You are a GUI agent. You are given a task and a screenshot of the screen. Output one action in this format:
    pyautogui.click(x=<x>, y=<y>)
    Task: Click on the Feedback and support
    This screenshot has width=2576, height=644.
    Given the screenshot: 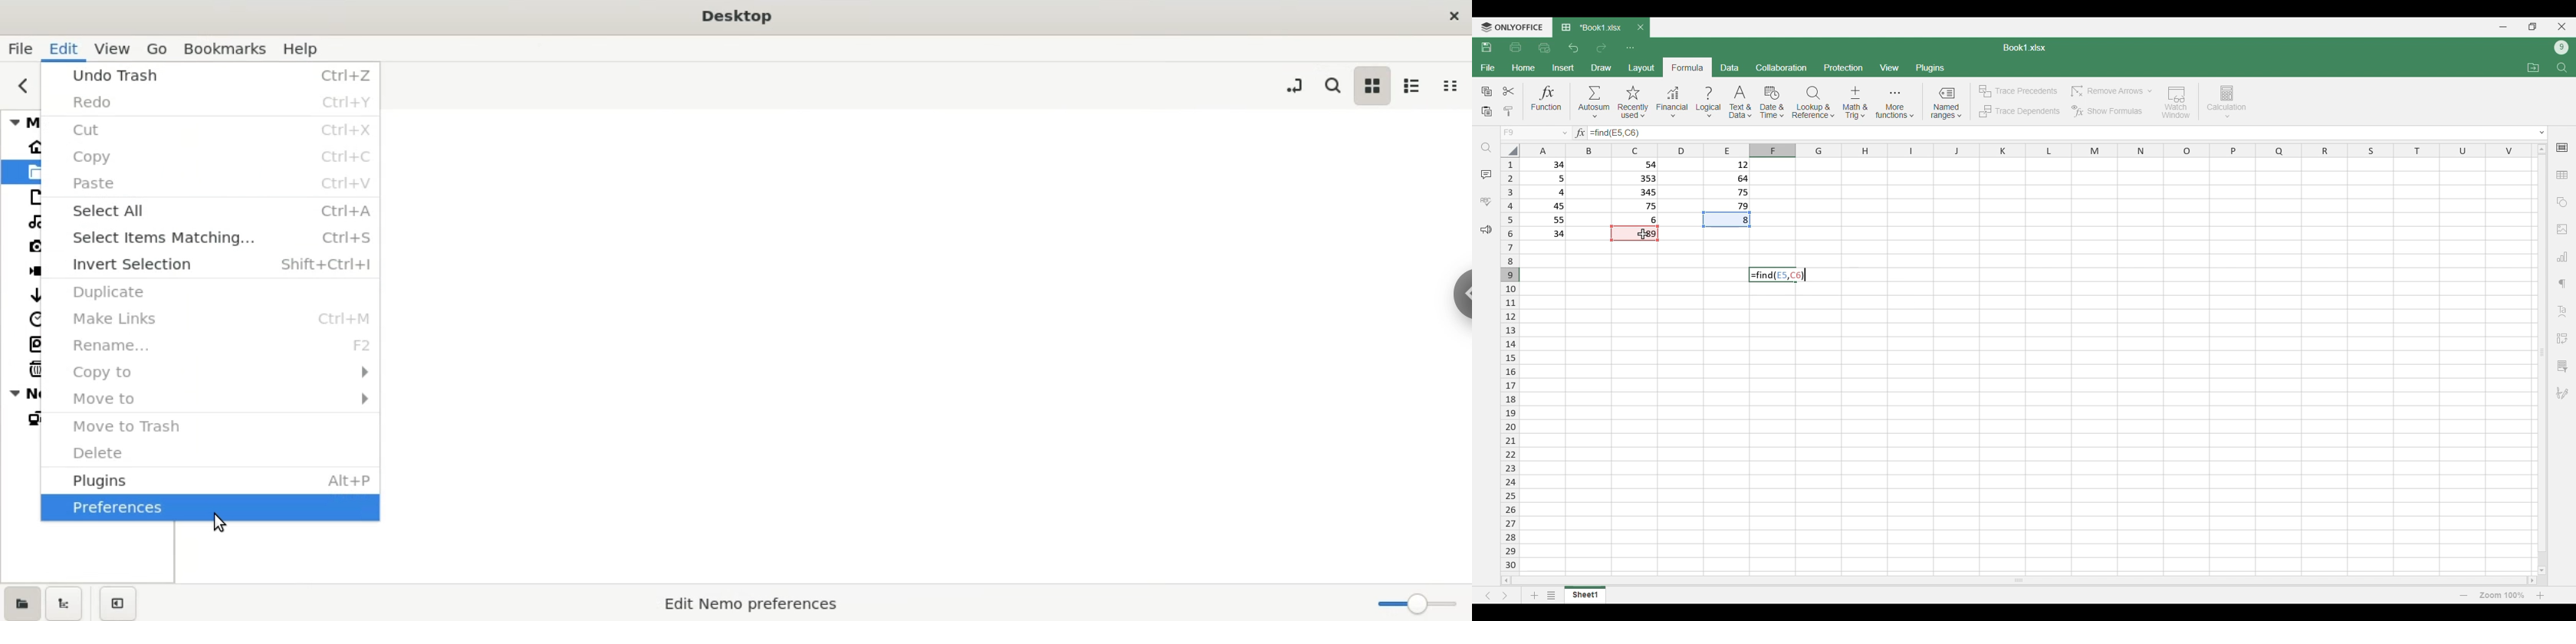 What is the action you would take?
    pyautogui.click(x=1486, y=230)
    